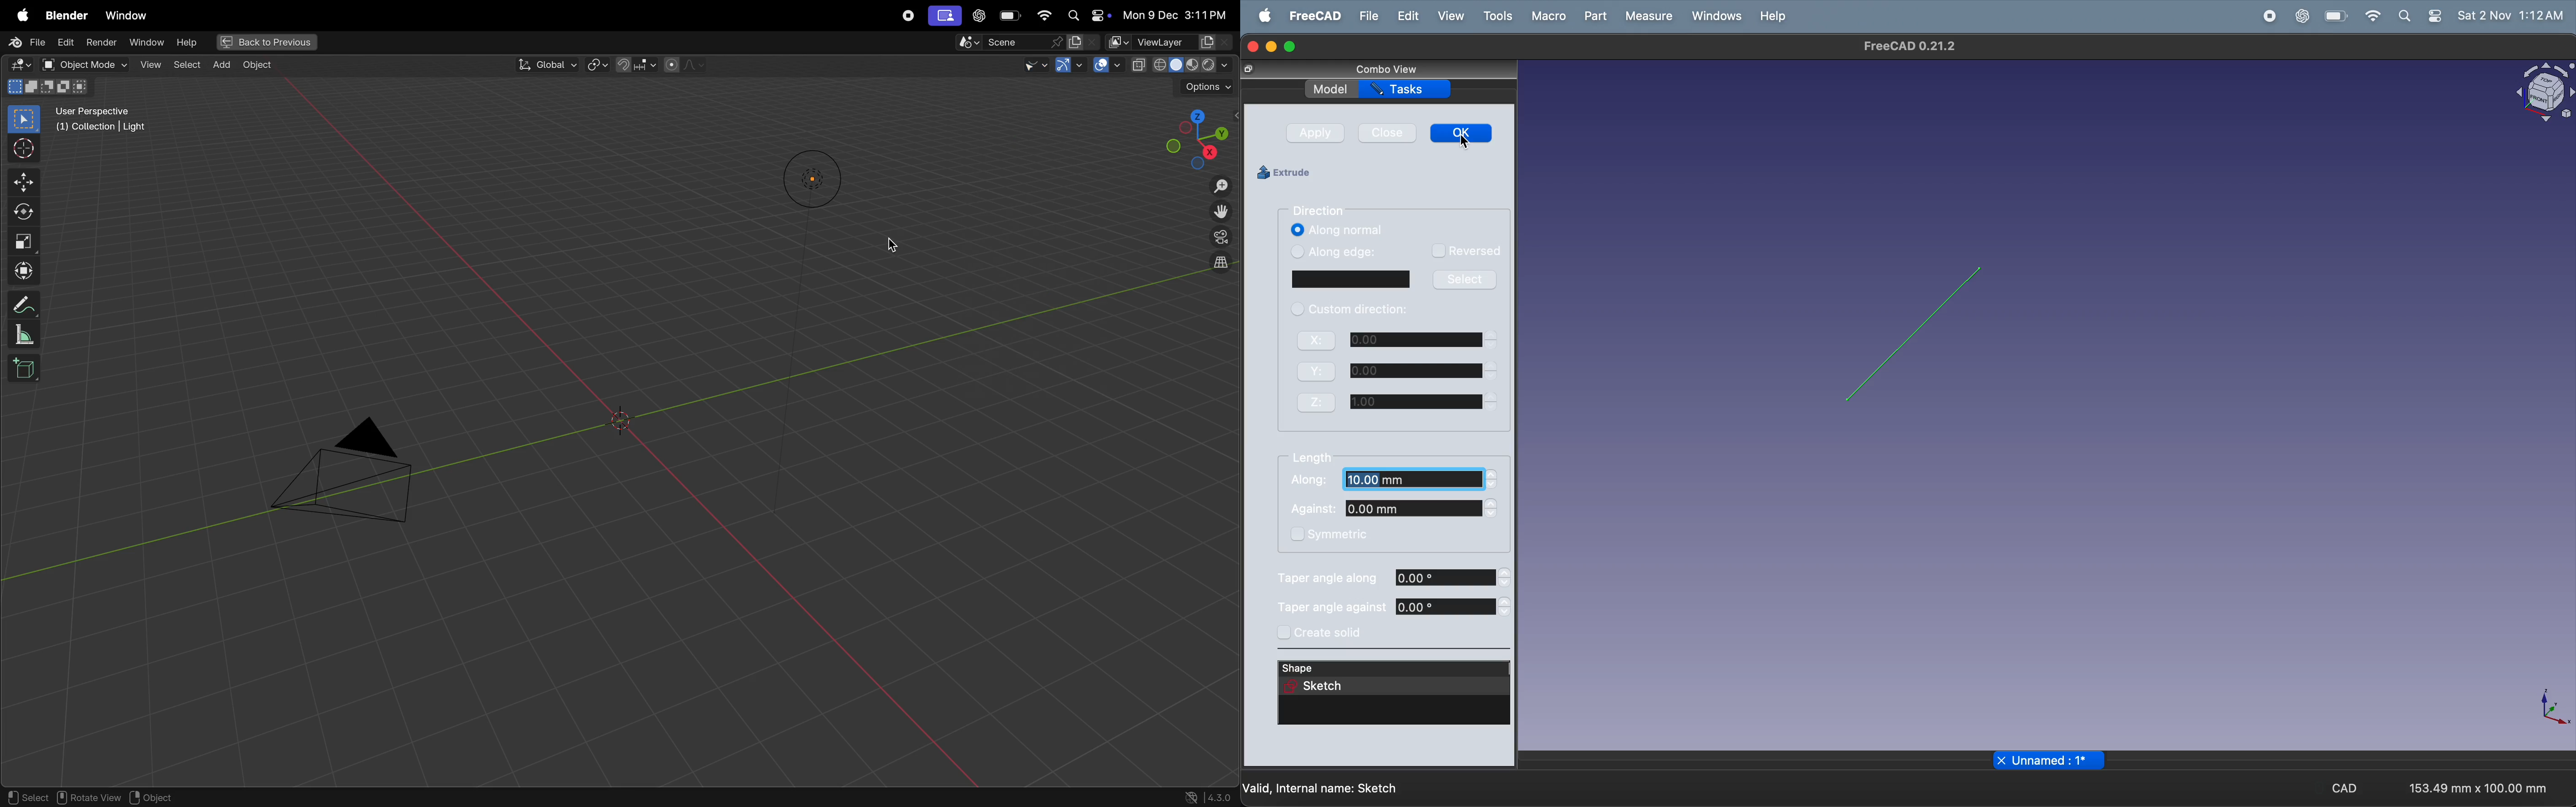 This screenshot has width=2576, height=812. What do you see at coordinates (1291, 48) in the screenshot?
I see `maximize` at bounding box center [1291, 48].